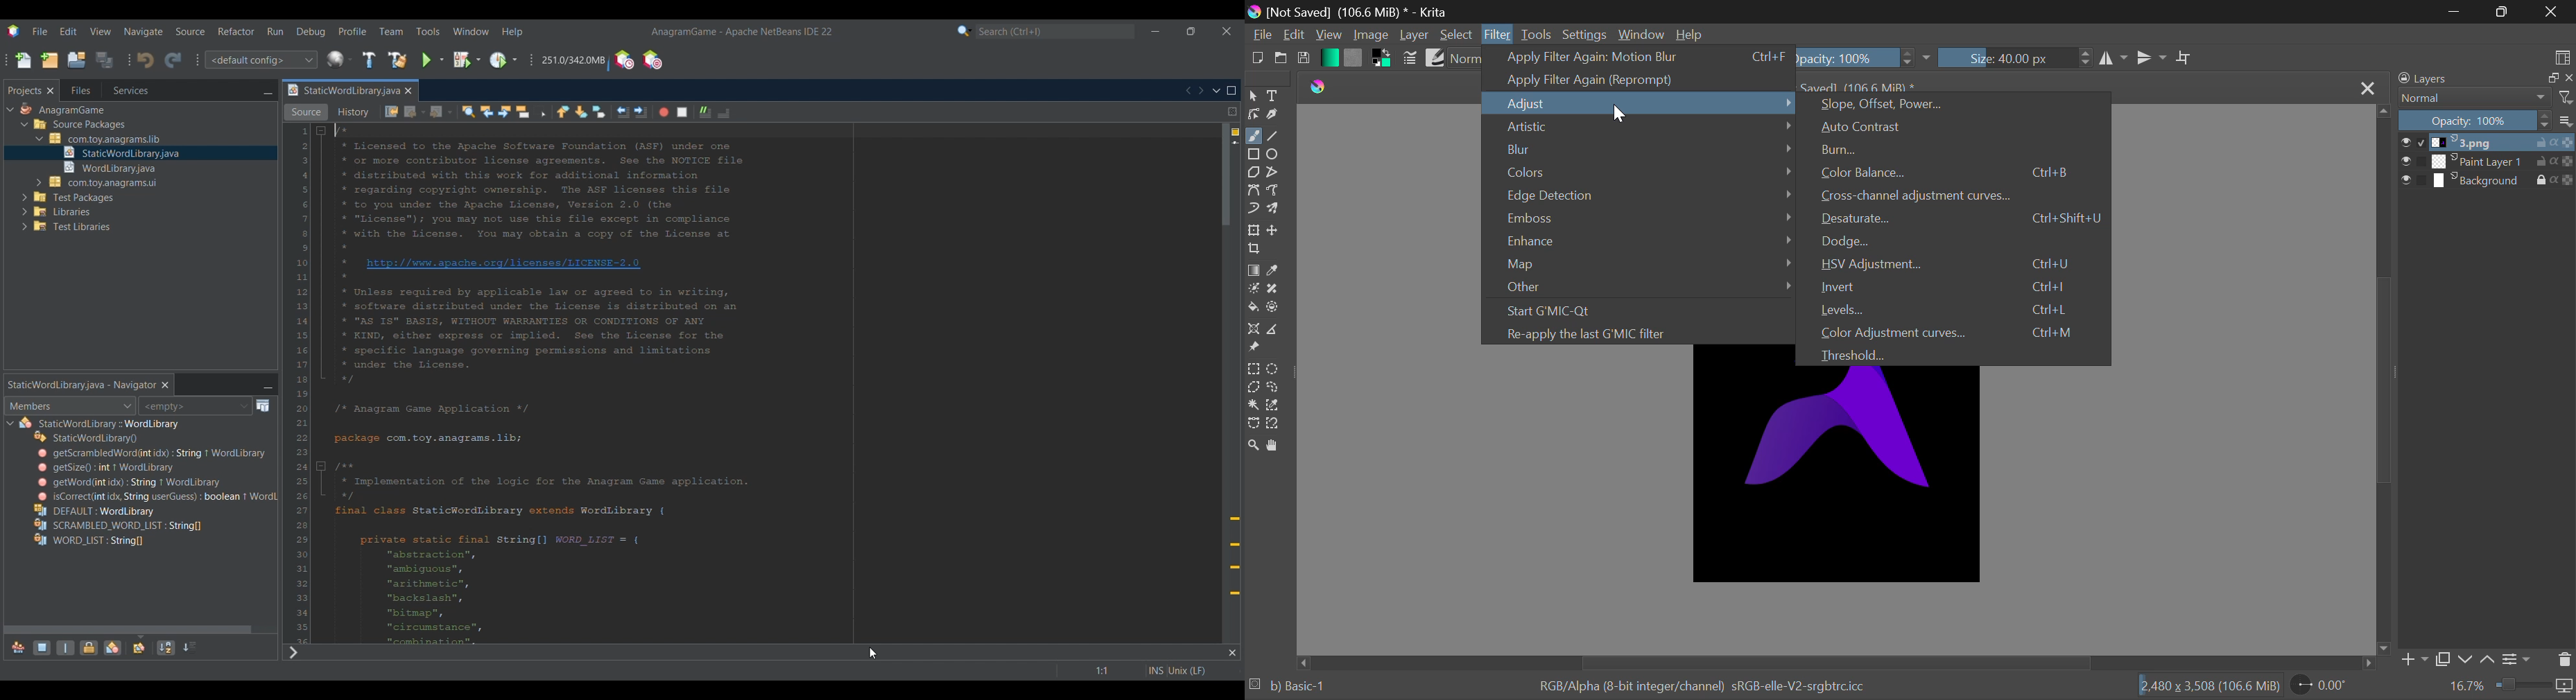  What do you see at coordinates (1415, 36) in the screenshot?
I see `Layer` at bounding box center [1415, 36].